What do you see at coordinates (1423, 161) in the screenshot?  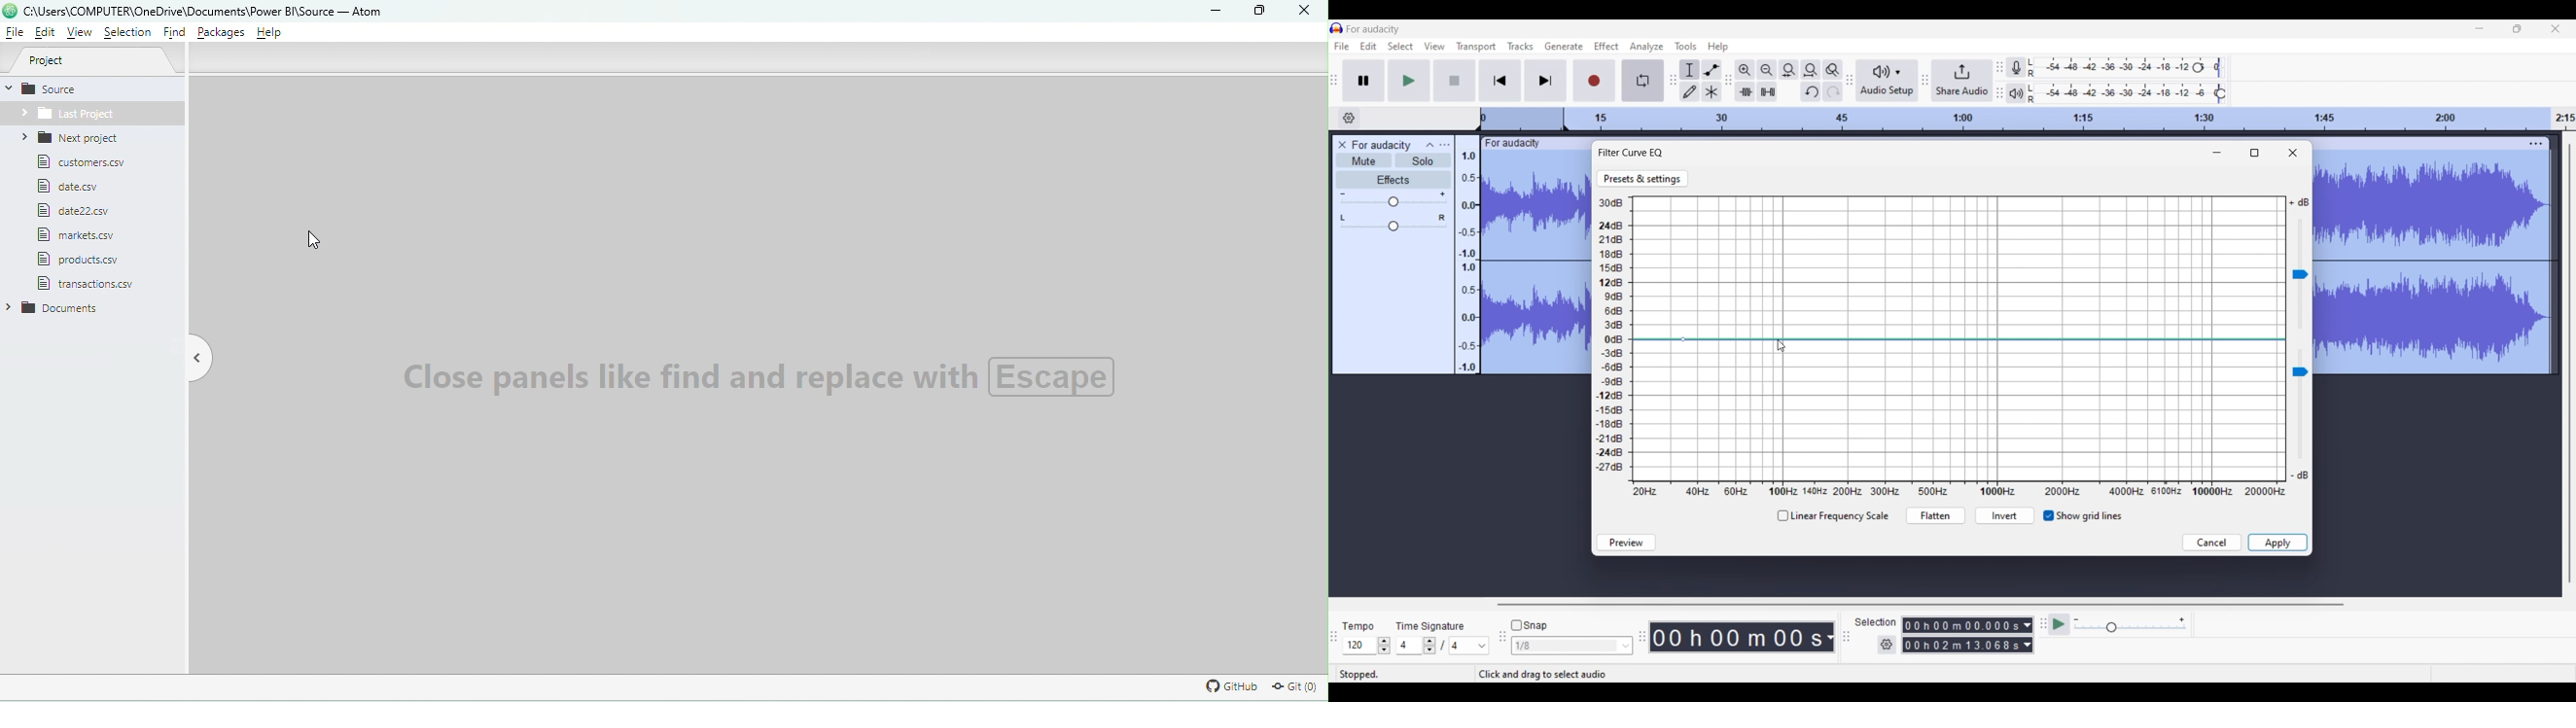 I see `Solo` at bounding box center [1423, 161].